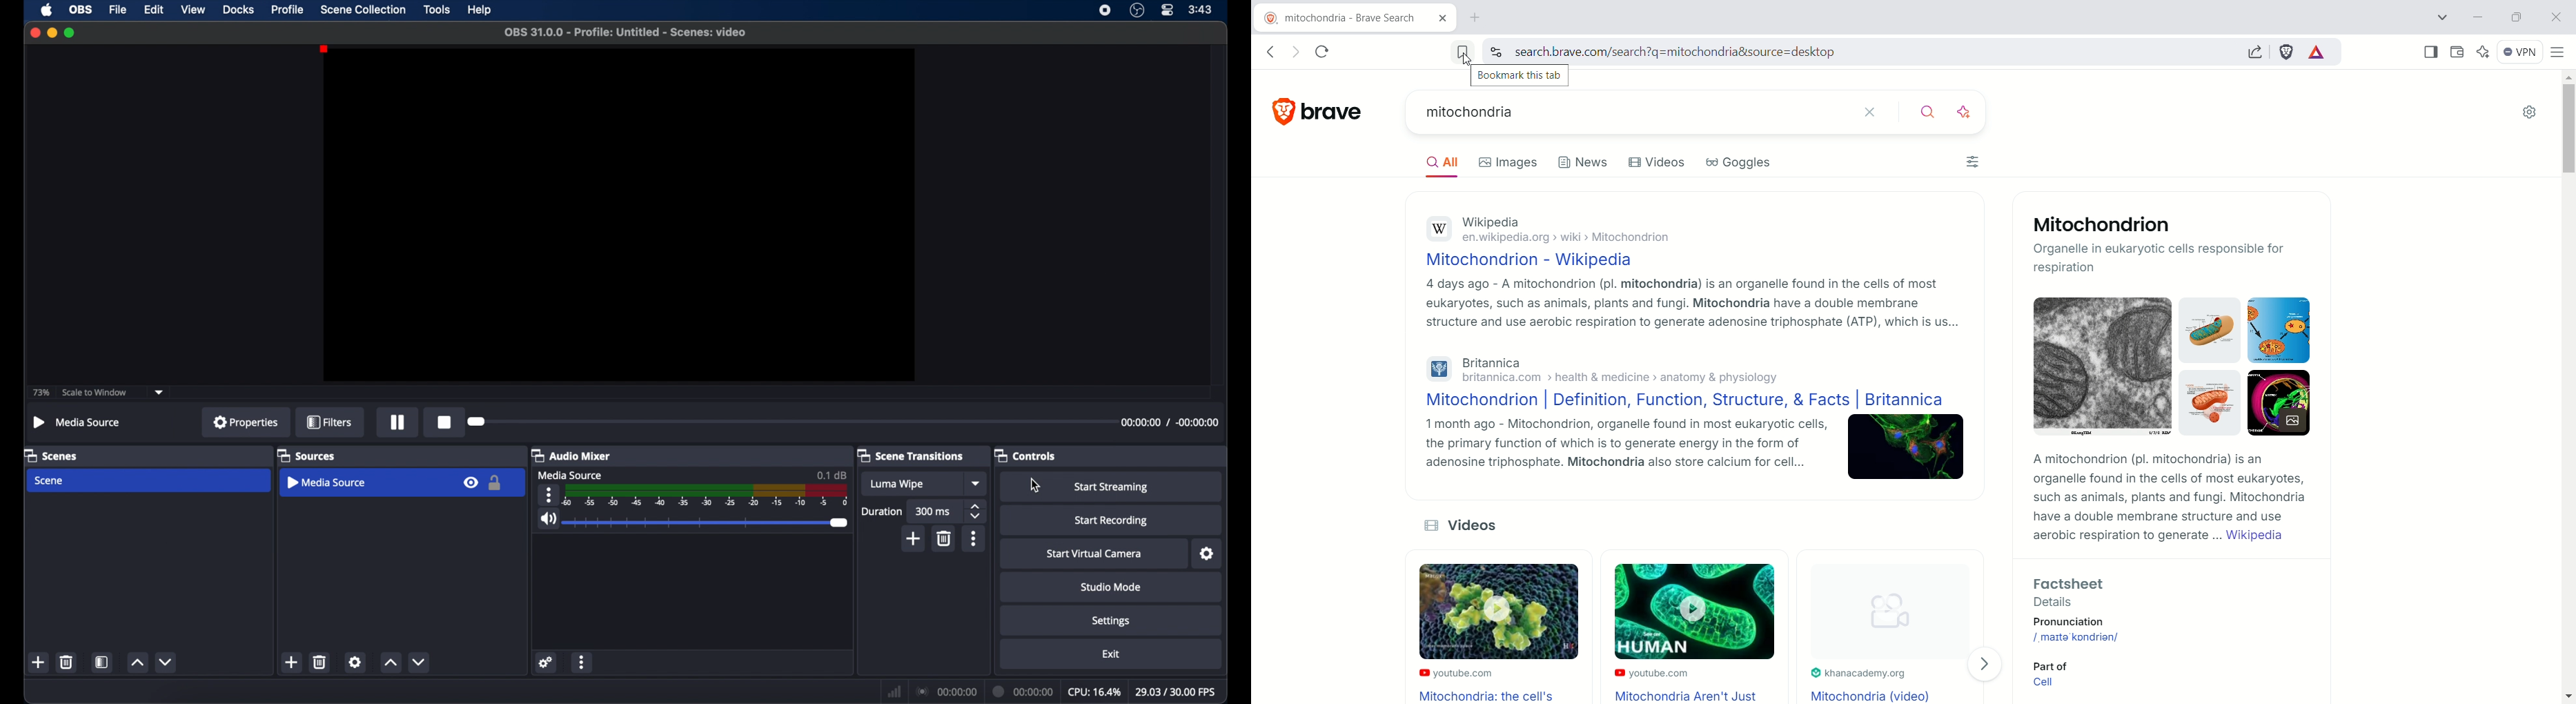 The height and width of the screenshot is (728, 2576). I want to click on OBS 31.0.0 - Profile: Untitled - Scenes: video, so click(623, 32).